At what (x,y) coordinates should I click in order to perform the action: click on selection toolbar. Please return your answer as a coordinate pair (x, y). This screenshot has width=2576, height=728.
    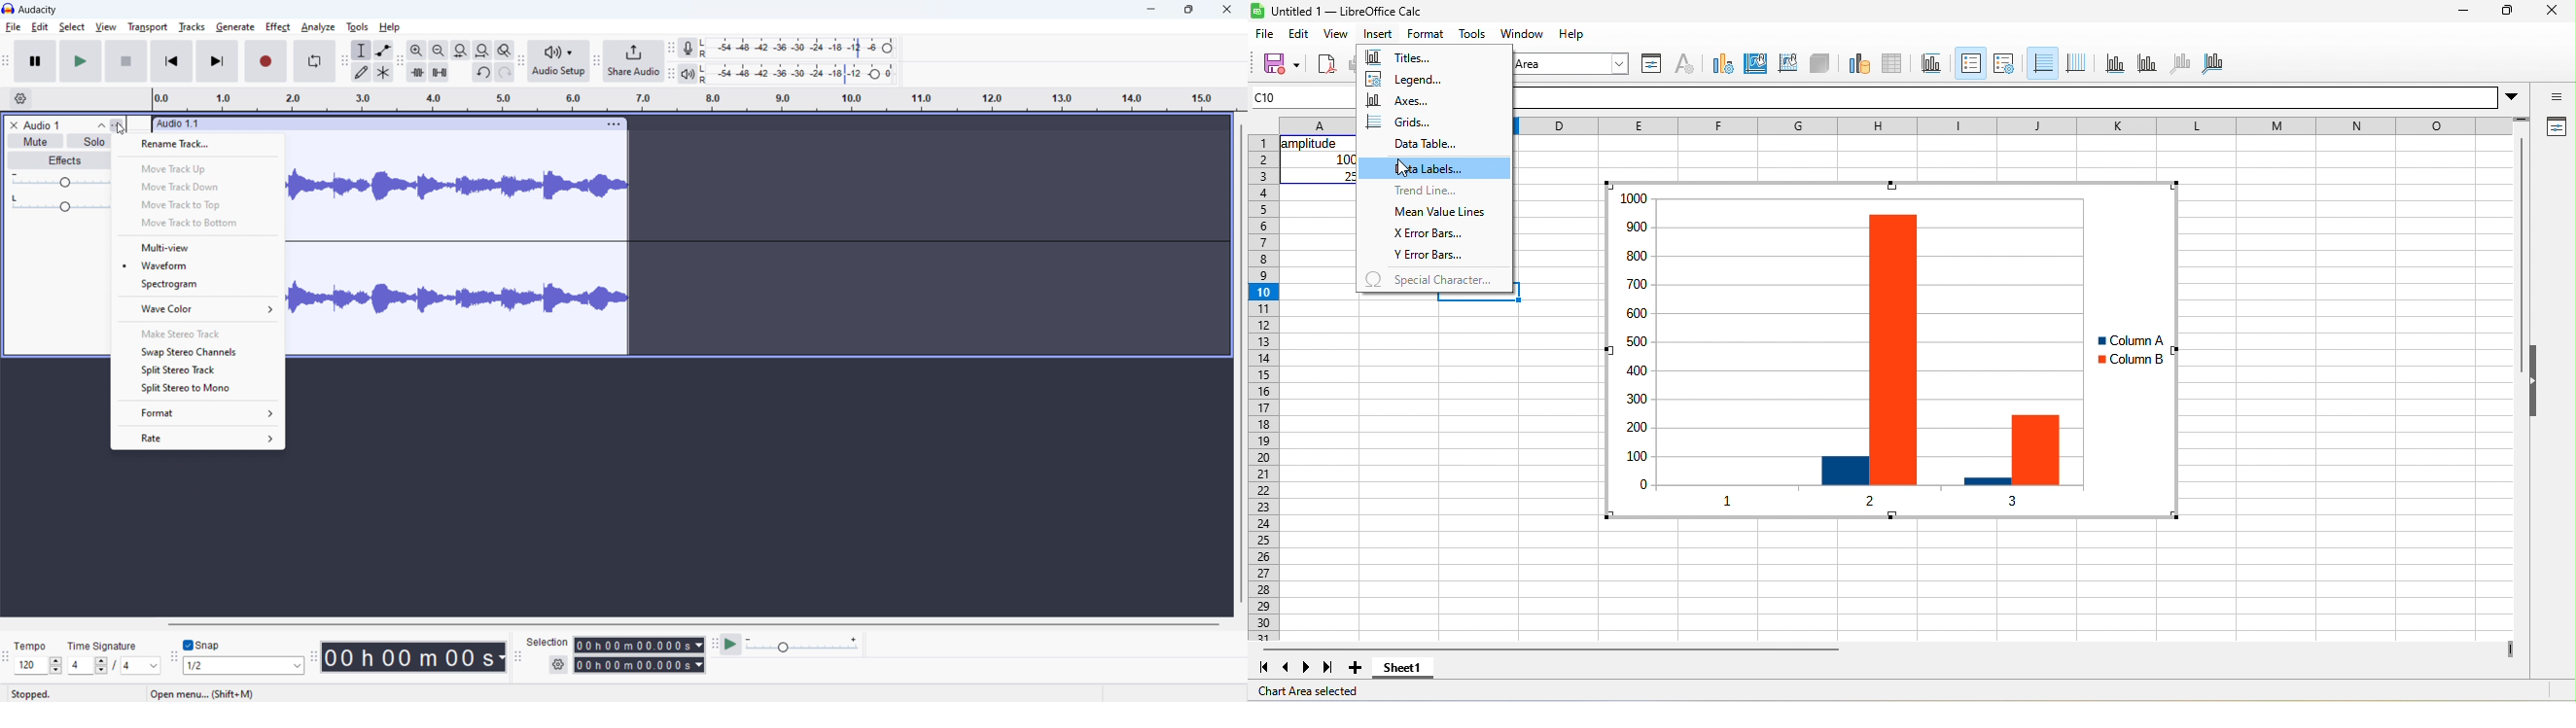
    Looking at the image, I should click on (517, 657).